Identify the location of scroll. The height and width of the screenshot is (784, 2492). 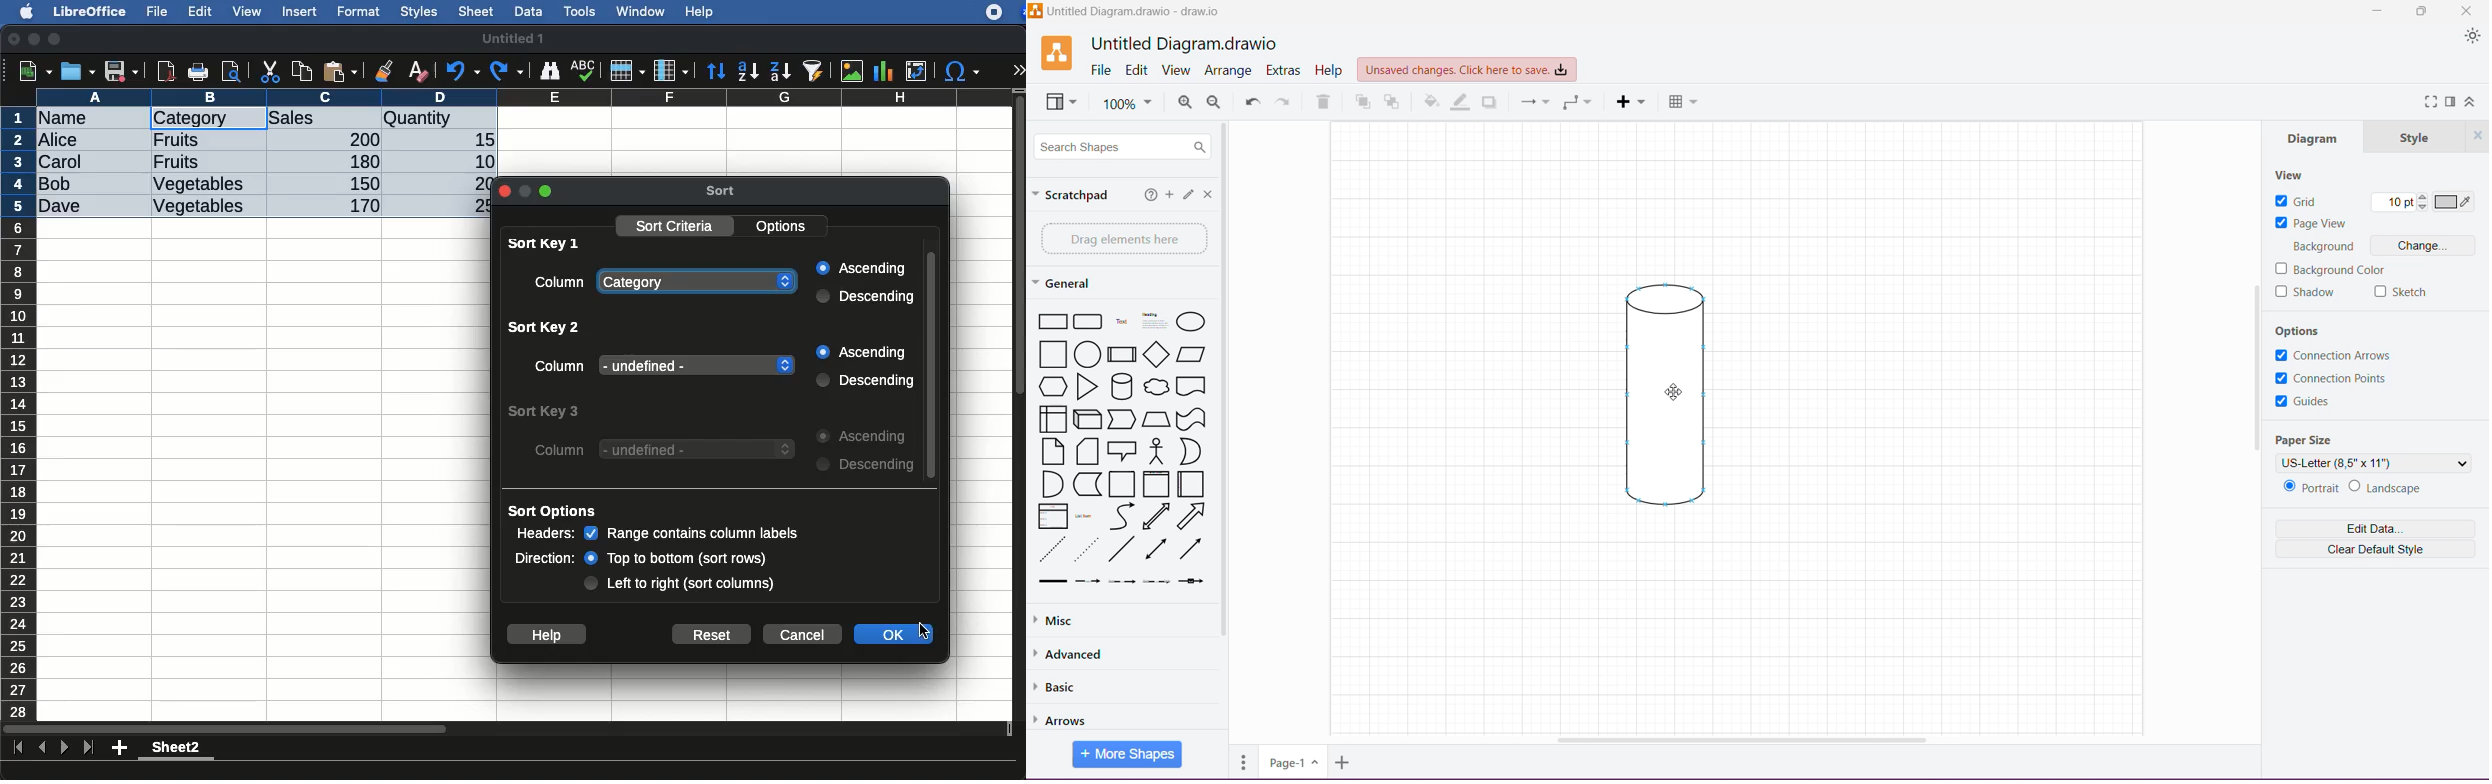
(932, 362).